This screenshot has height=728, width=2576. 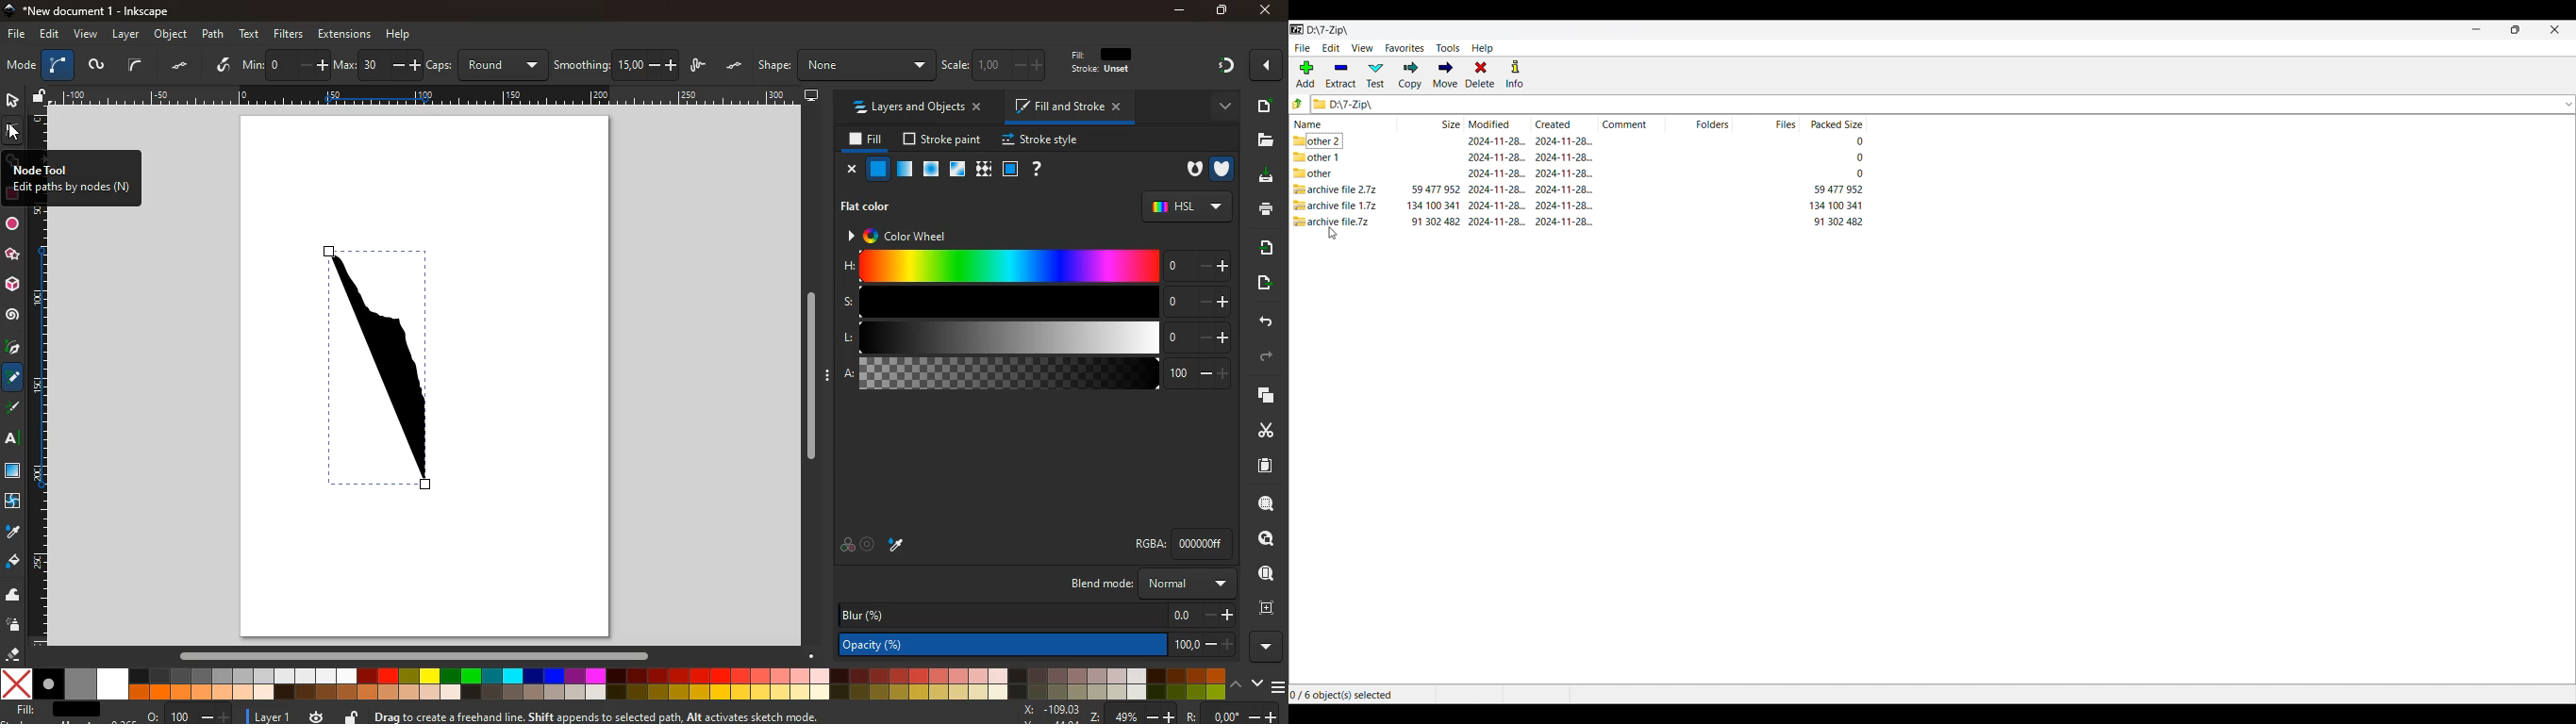 What do you see at coordinates (1149, 714) in the screenshot?
I see `coordinates` at bounding box center [1149, 714].